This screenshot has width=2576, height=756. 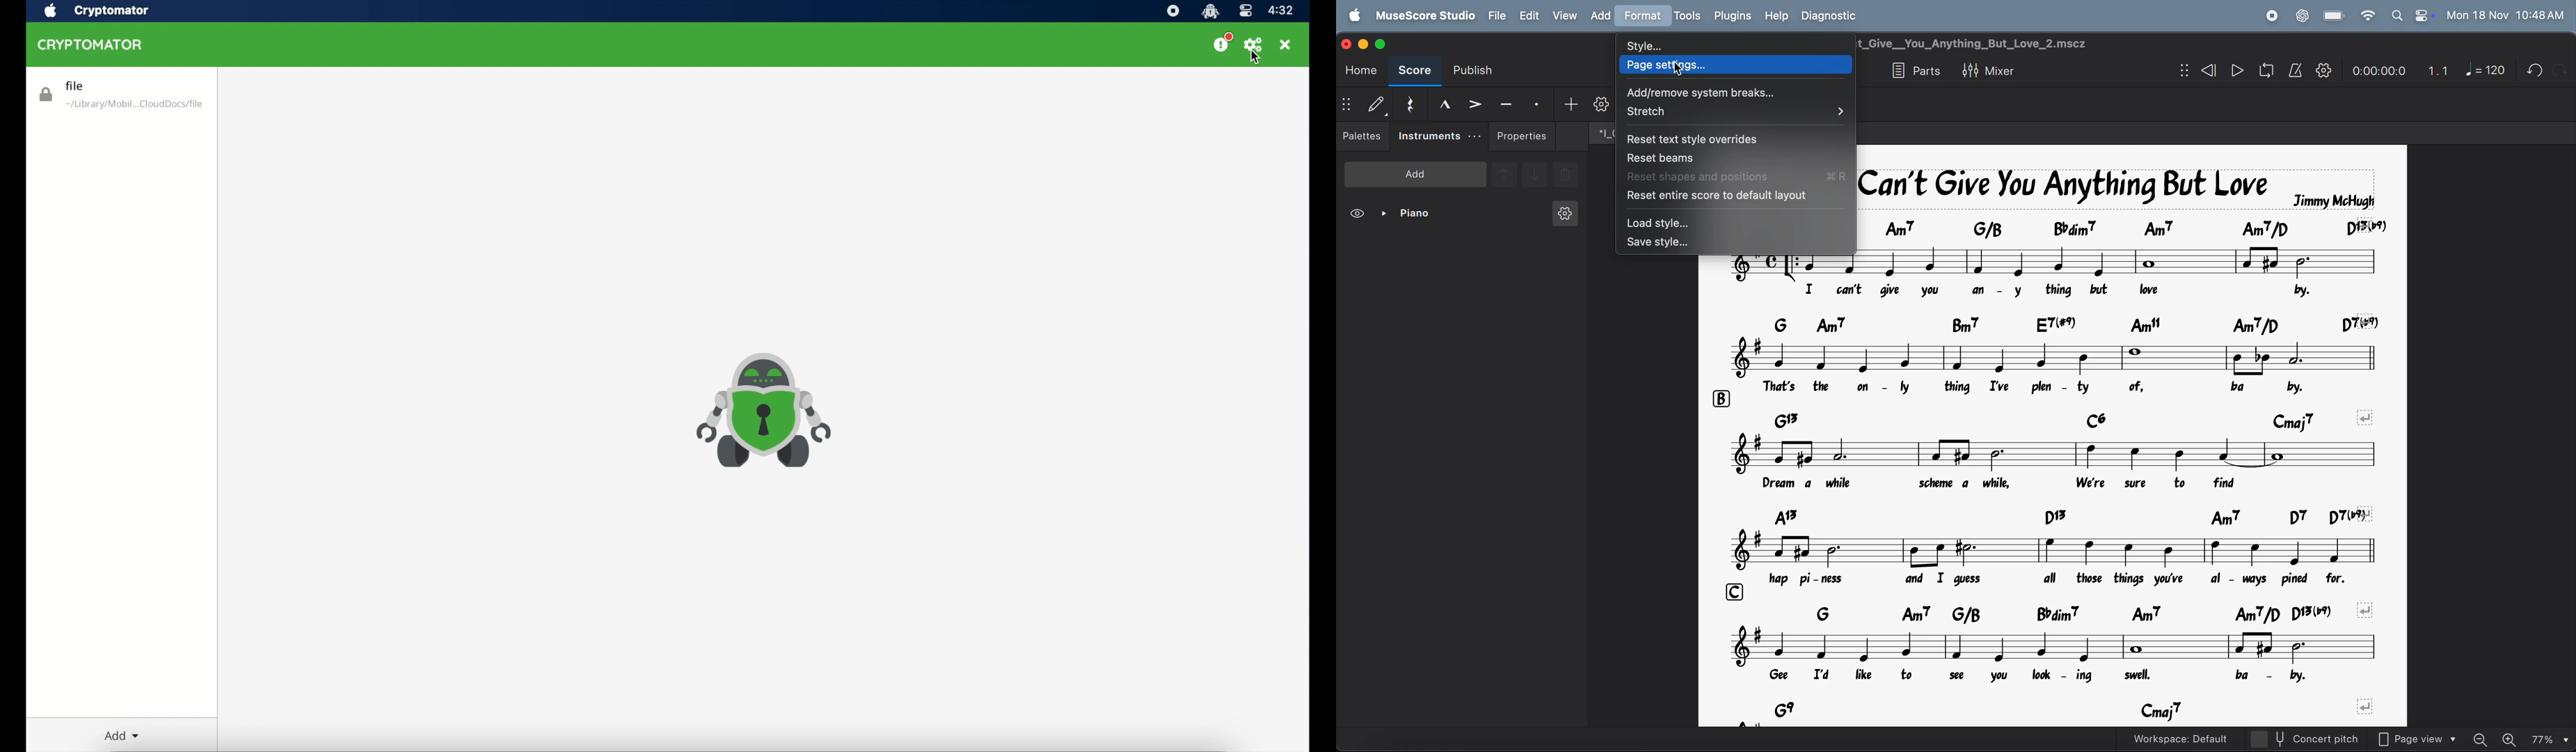 What do you see at coordinates (1477, 70) in the screenshot?
I see `publish` at bounding box center [1477, 70].